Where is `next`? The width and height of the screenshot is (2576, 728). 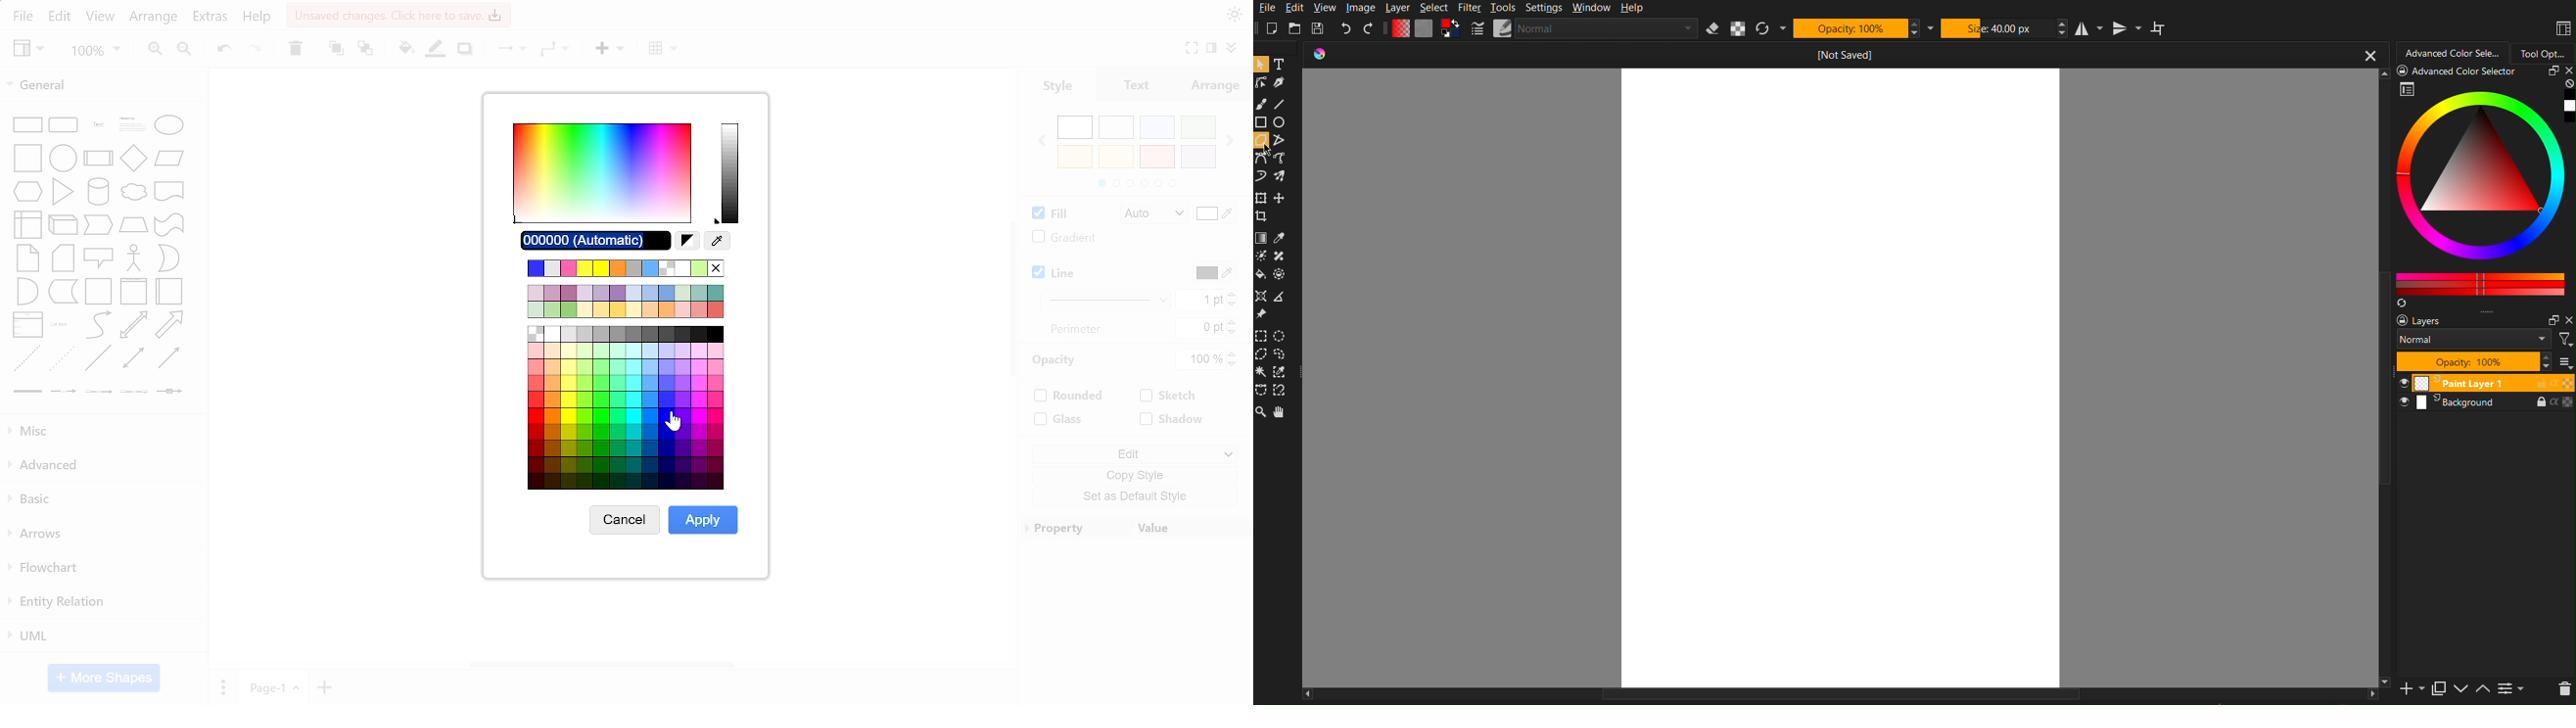
next is located at coordinates (1231, 140).